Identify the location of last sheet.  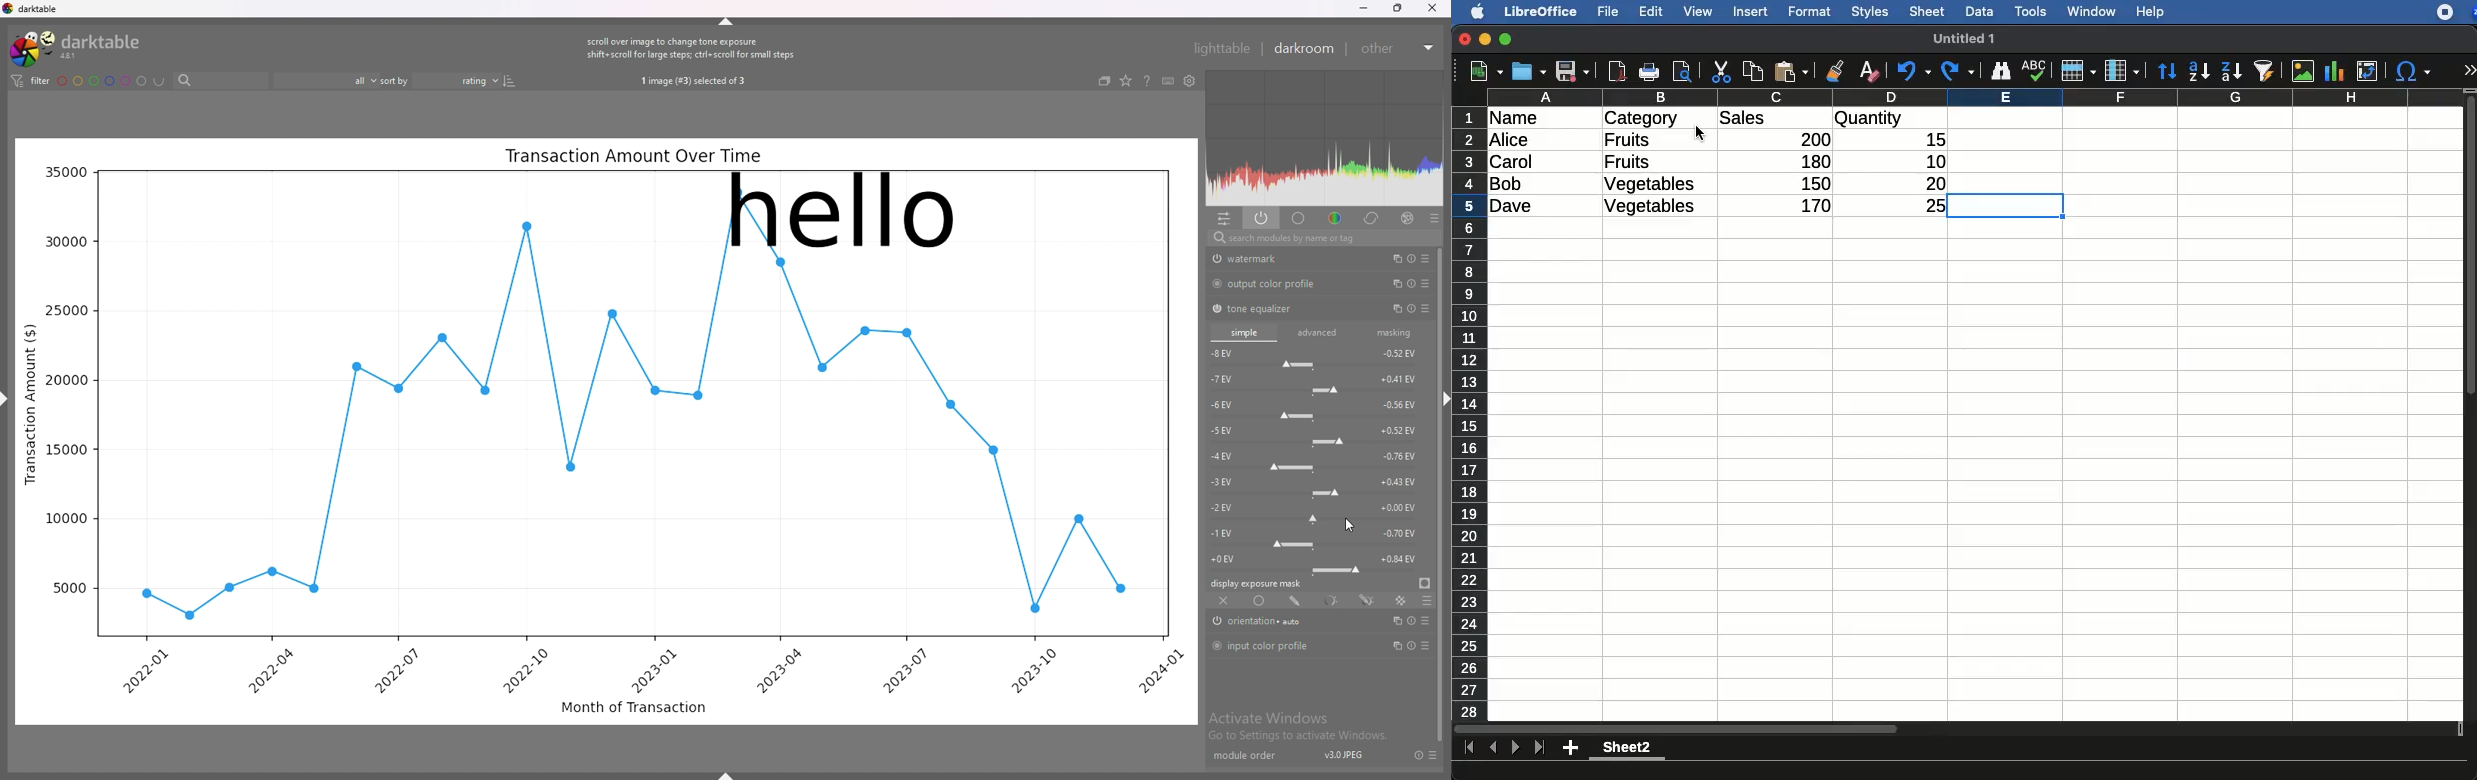
(1539, 748).